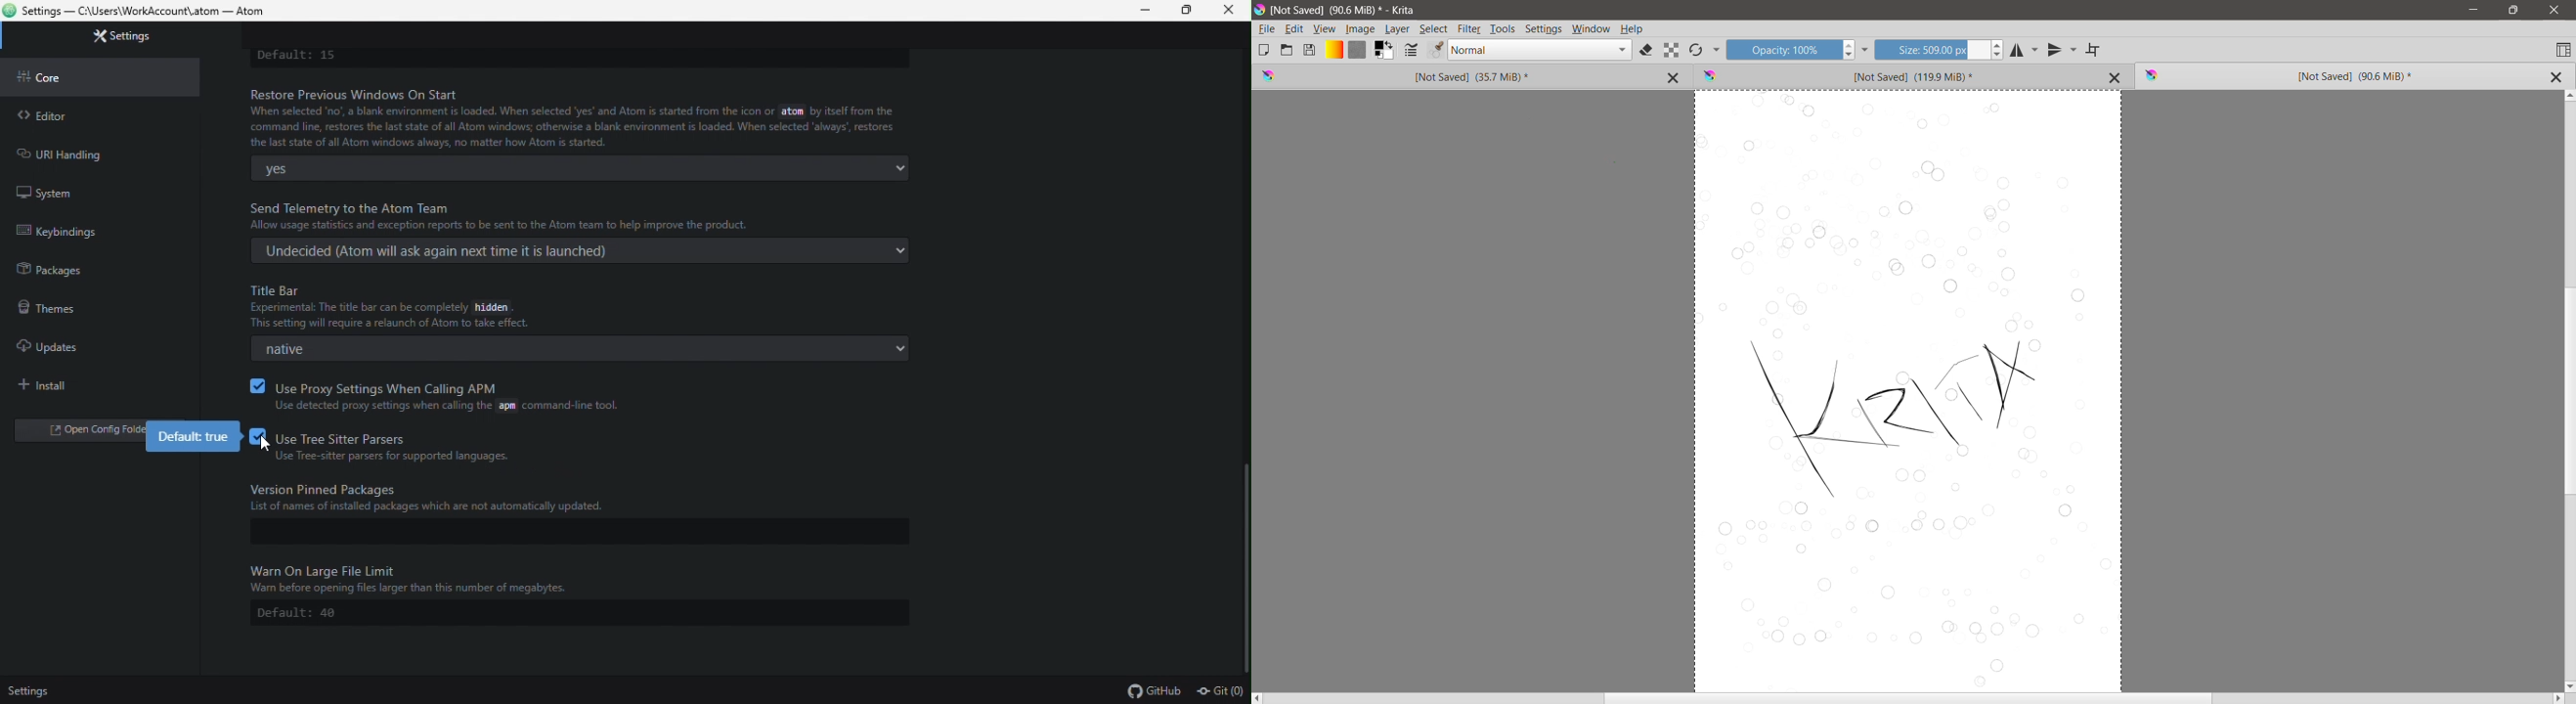  Describe the element at coordinates (1398, 29) in the screenshot. I see `Layer` at that location.